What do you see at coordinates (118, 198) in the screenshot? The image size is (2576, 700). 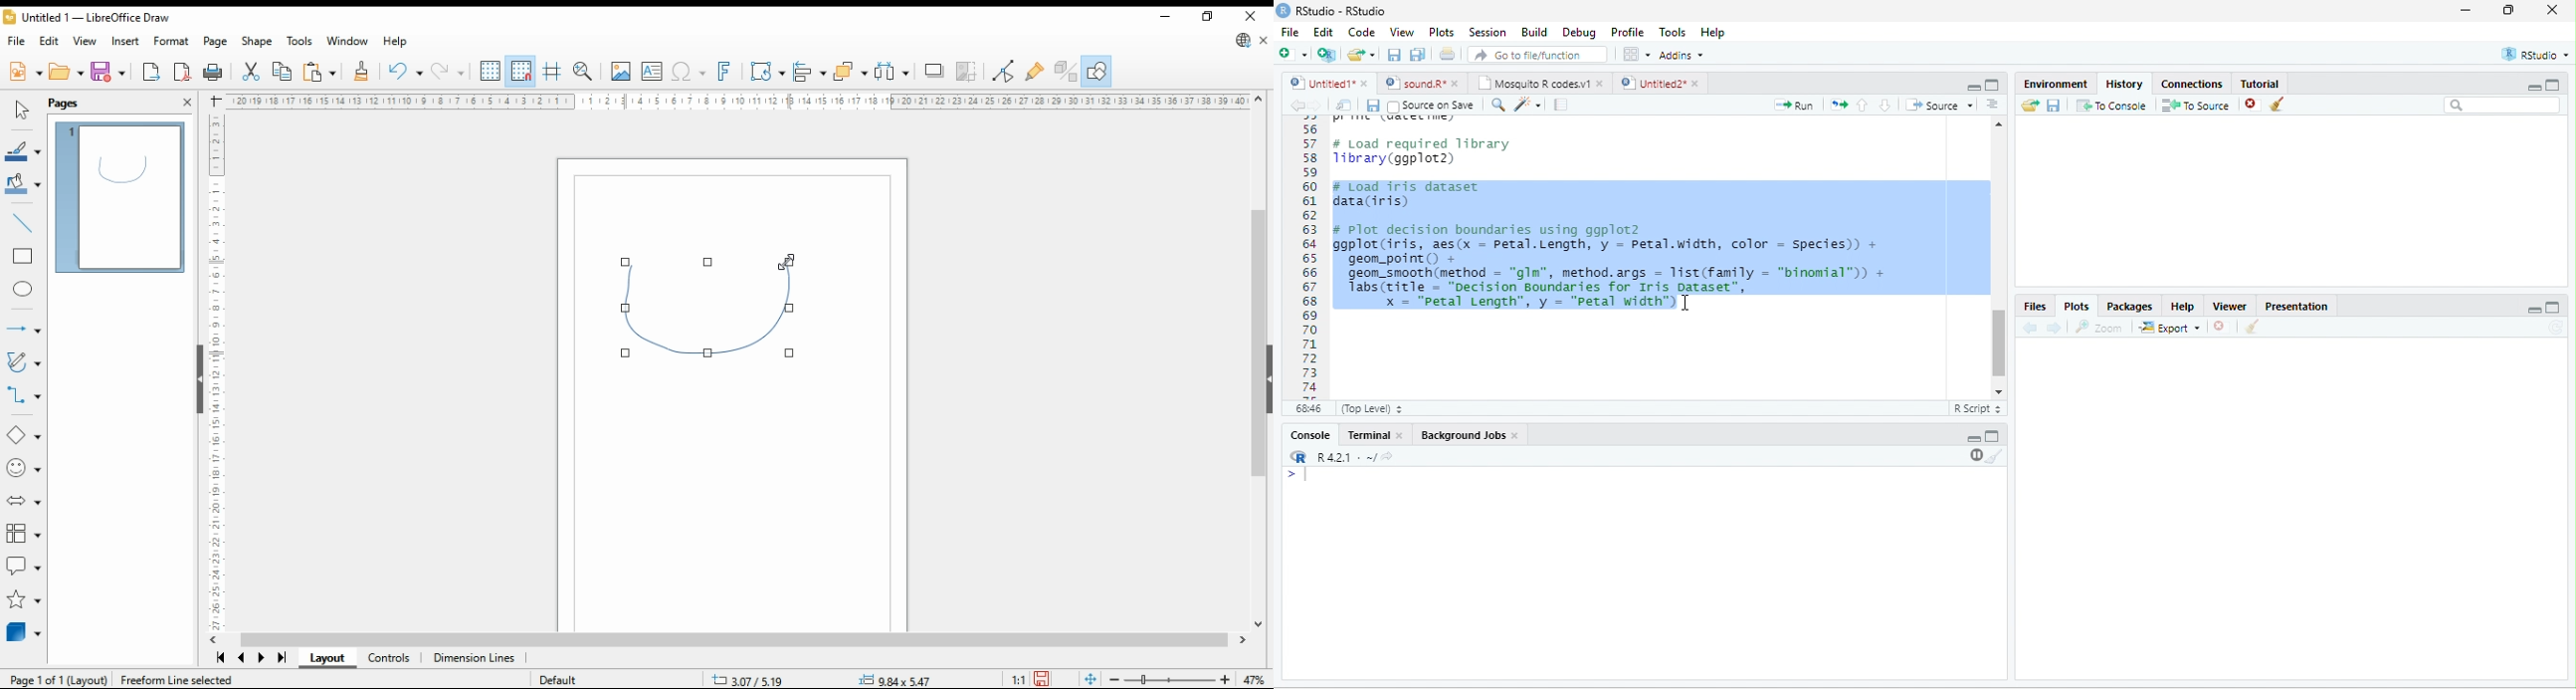 I see `page 1` at bounding box center [118, 198].